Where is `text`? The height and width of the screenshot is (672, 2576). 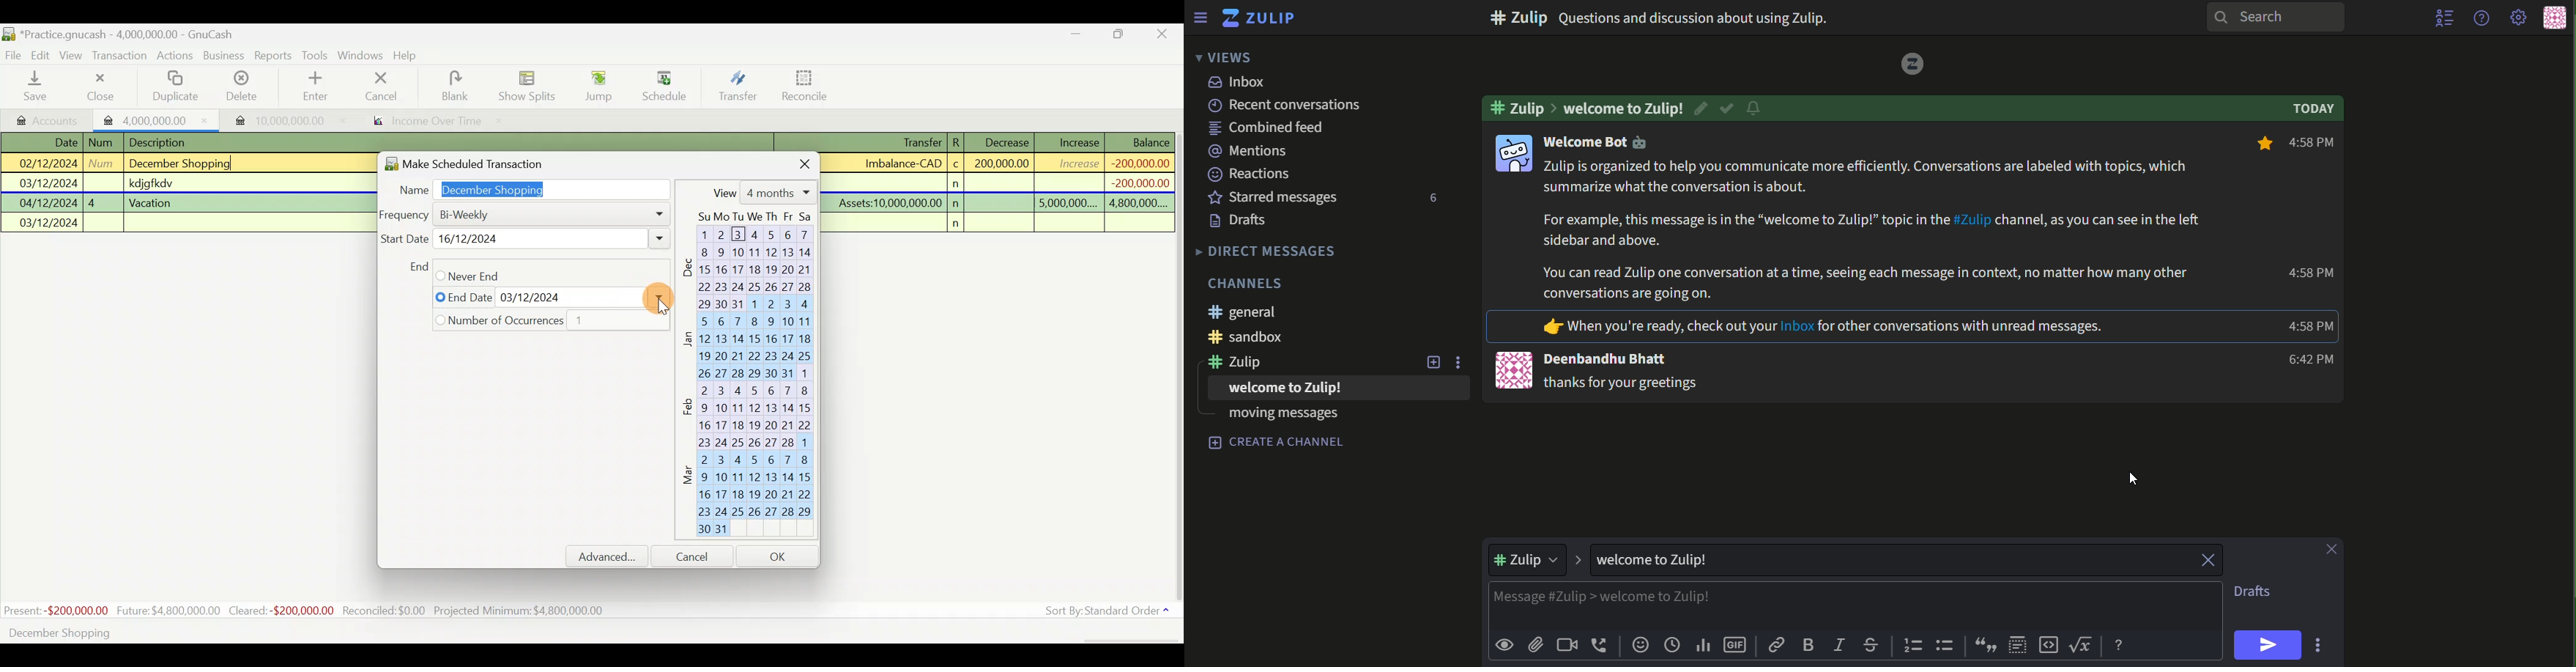 text is located at coordinates (1517, 107).